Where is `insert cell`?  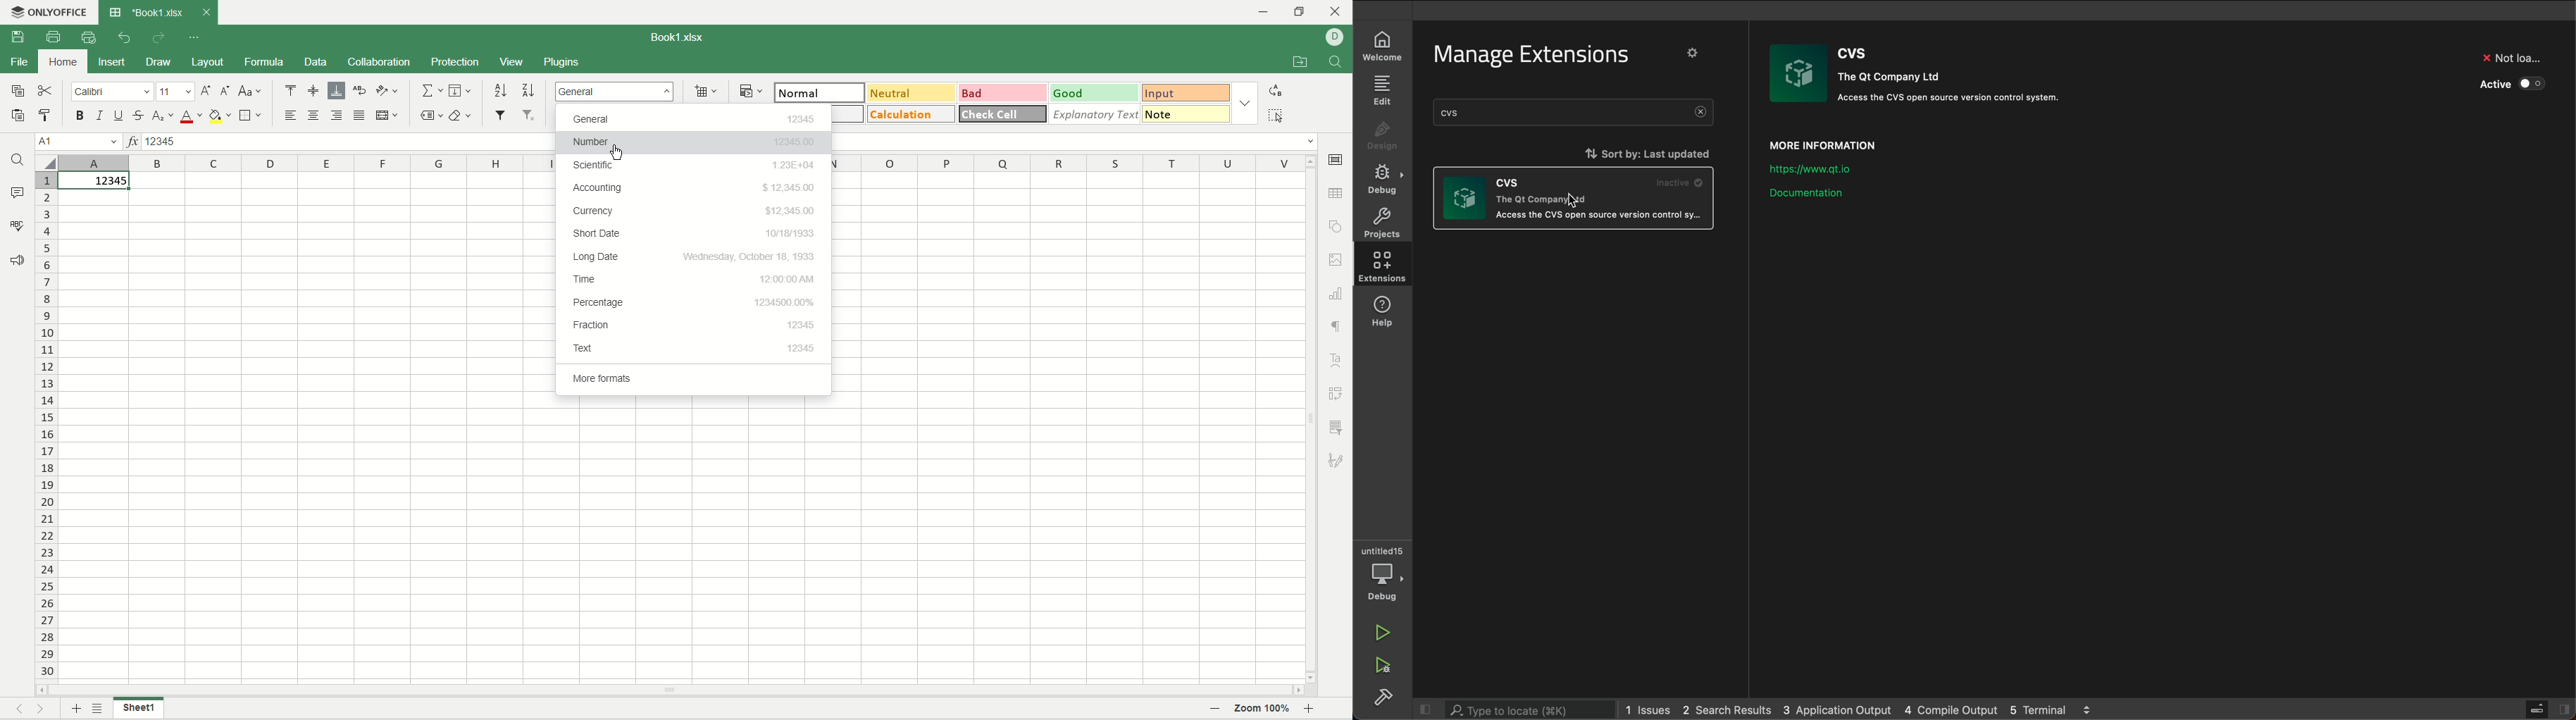 insert cell is located at coordinates (706, 92).